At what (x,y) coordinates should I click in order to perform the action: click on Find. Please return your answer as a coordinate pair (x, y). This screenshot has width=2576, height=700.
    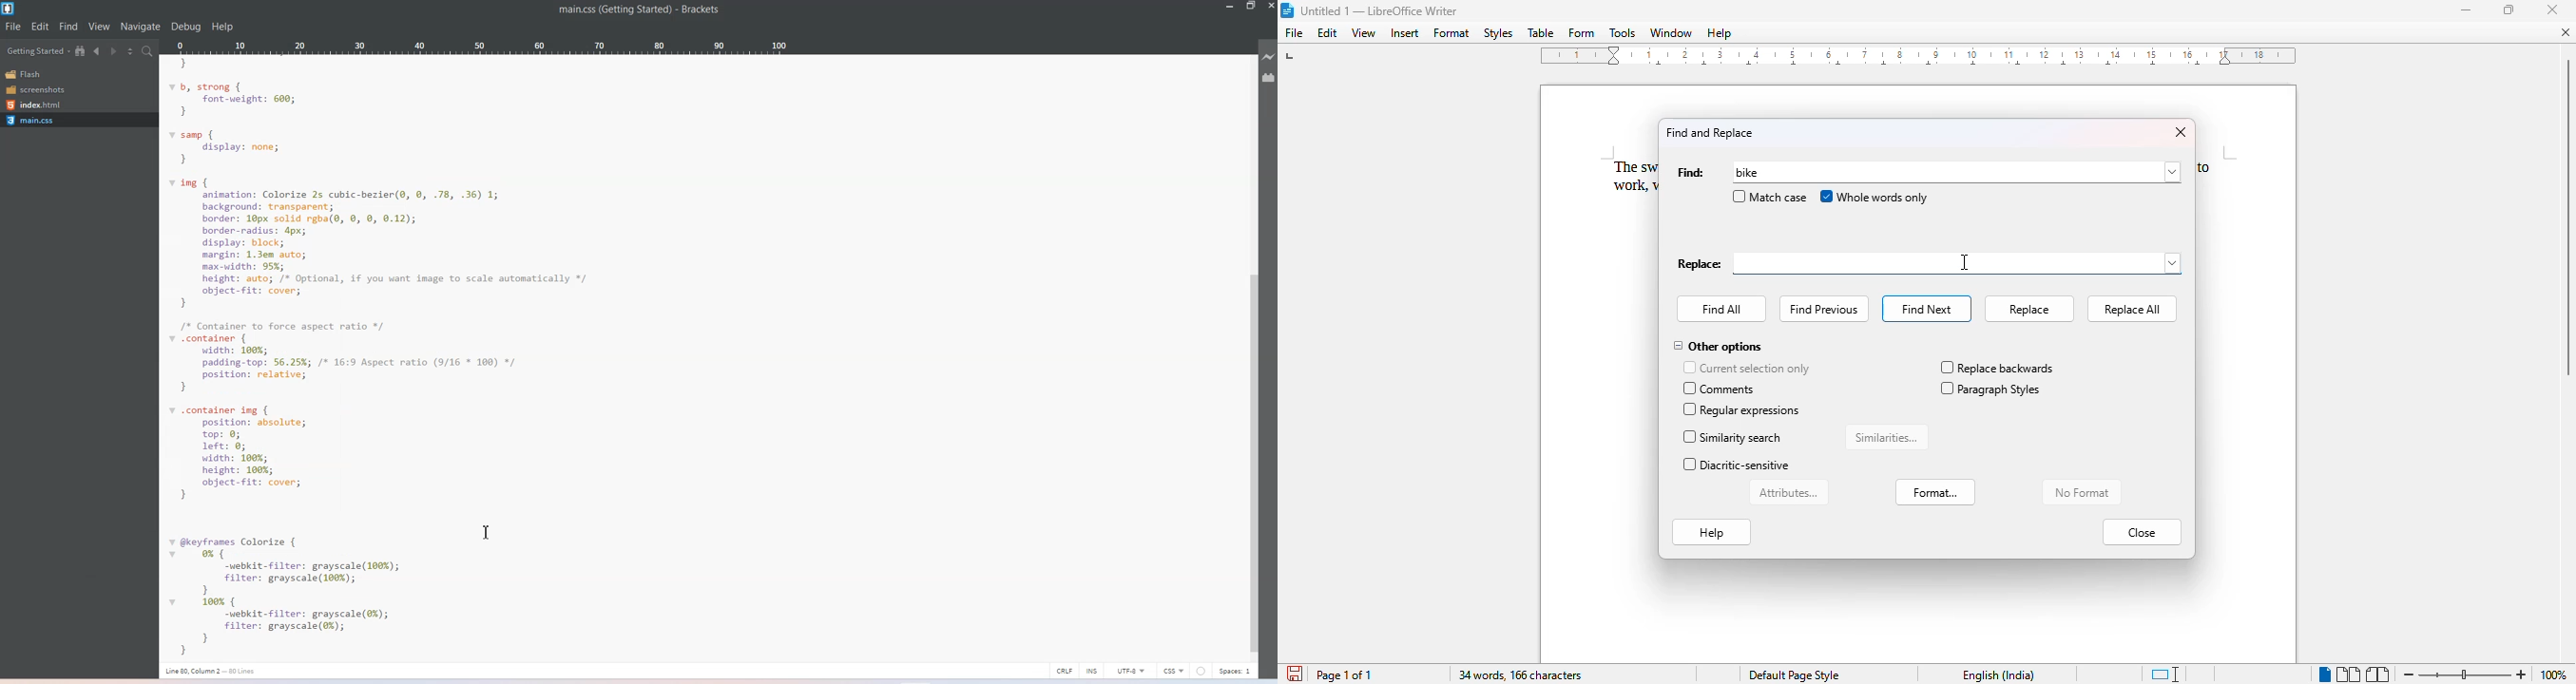
    Looking at the image, I should click on (69, 26).